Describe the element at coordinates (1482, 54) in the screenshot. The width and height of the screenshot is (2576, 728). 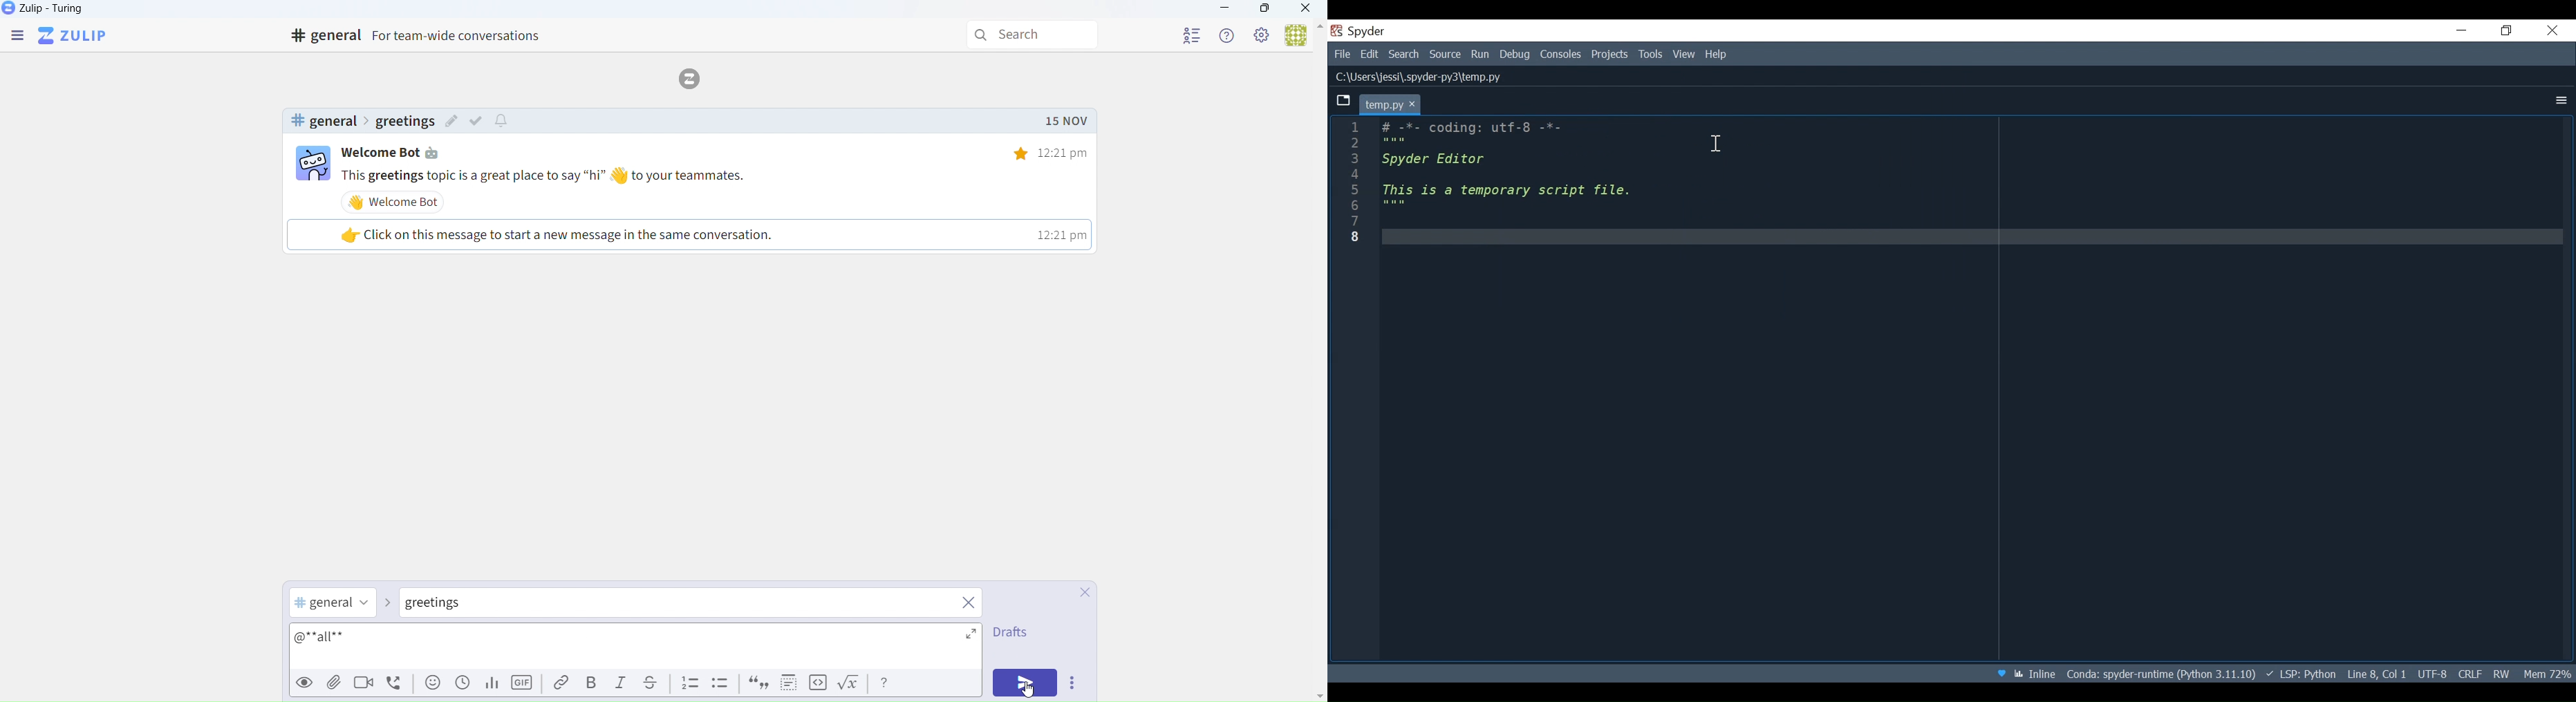
I see `Run` at that location.